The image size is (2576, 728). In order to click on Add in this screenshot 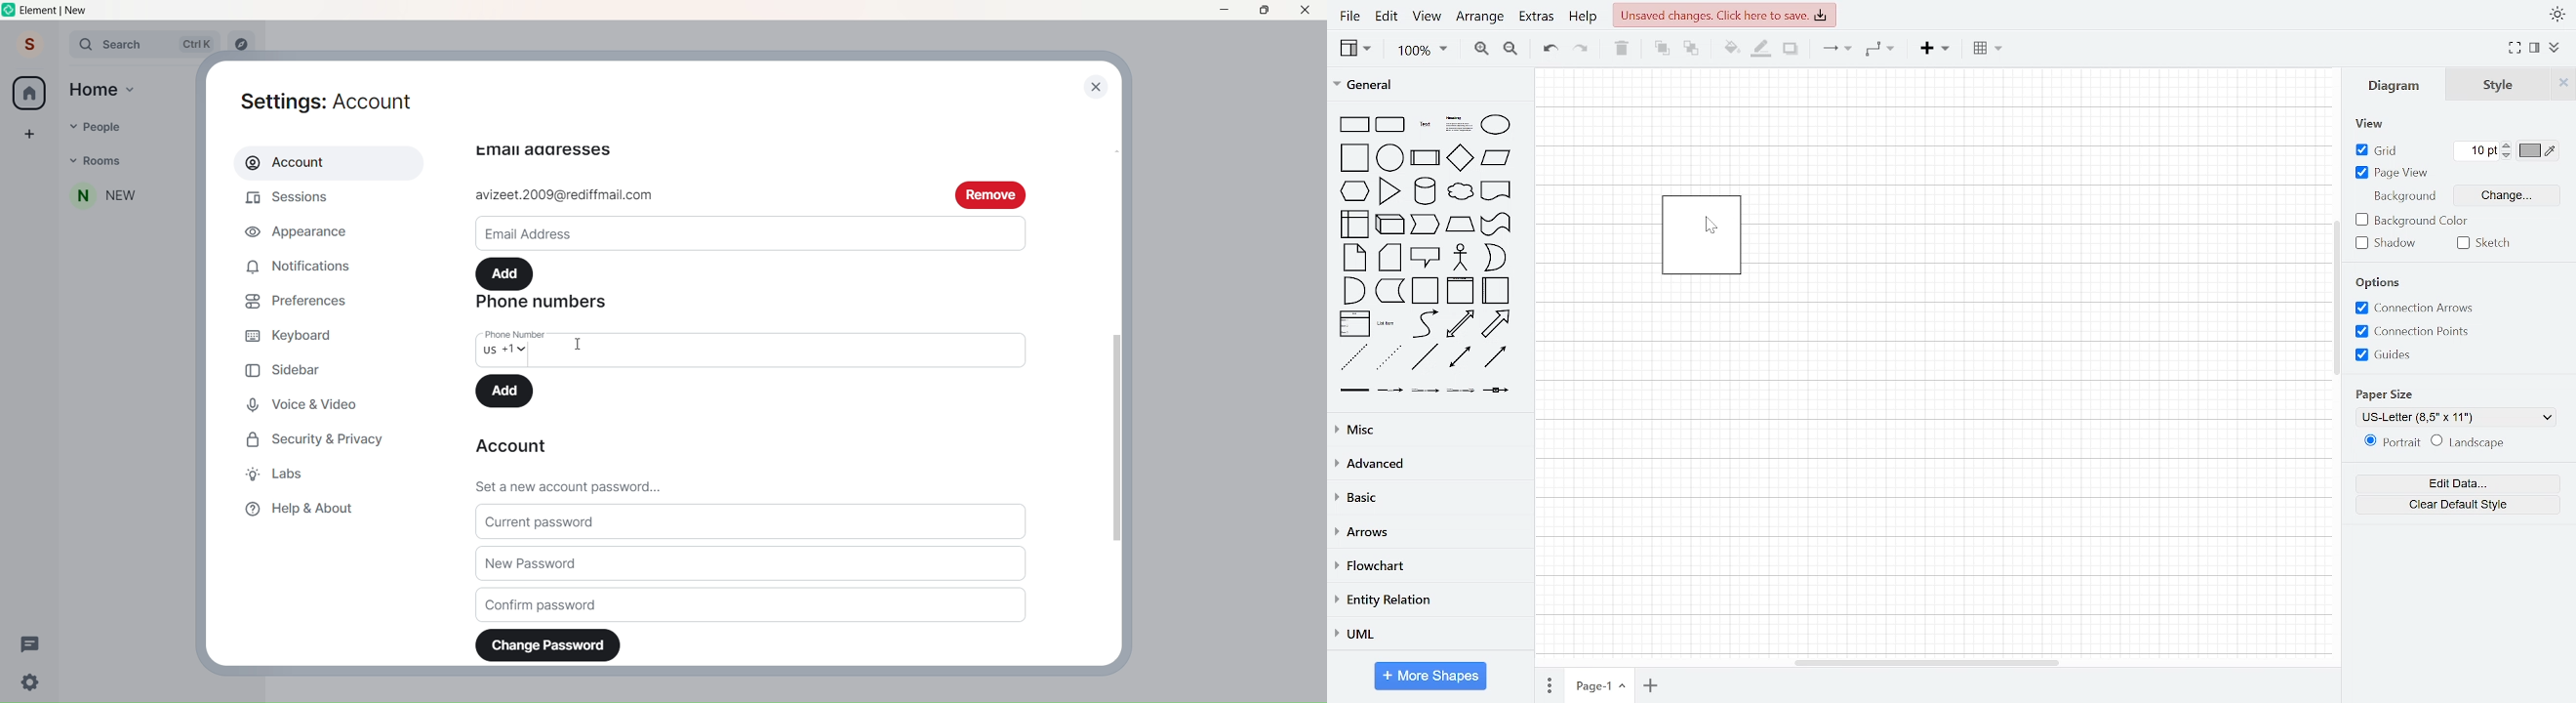, I will do `click(507, 272)`.